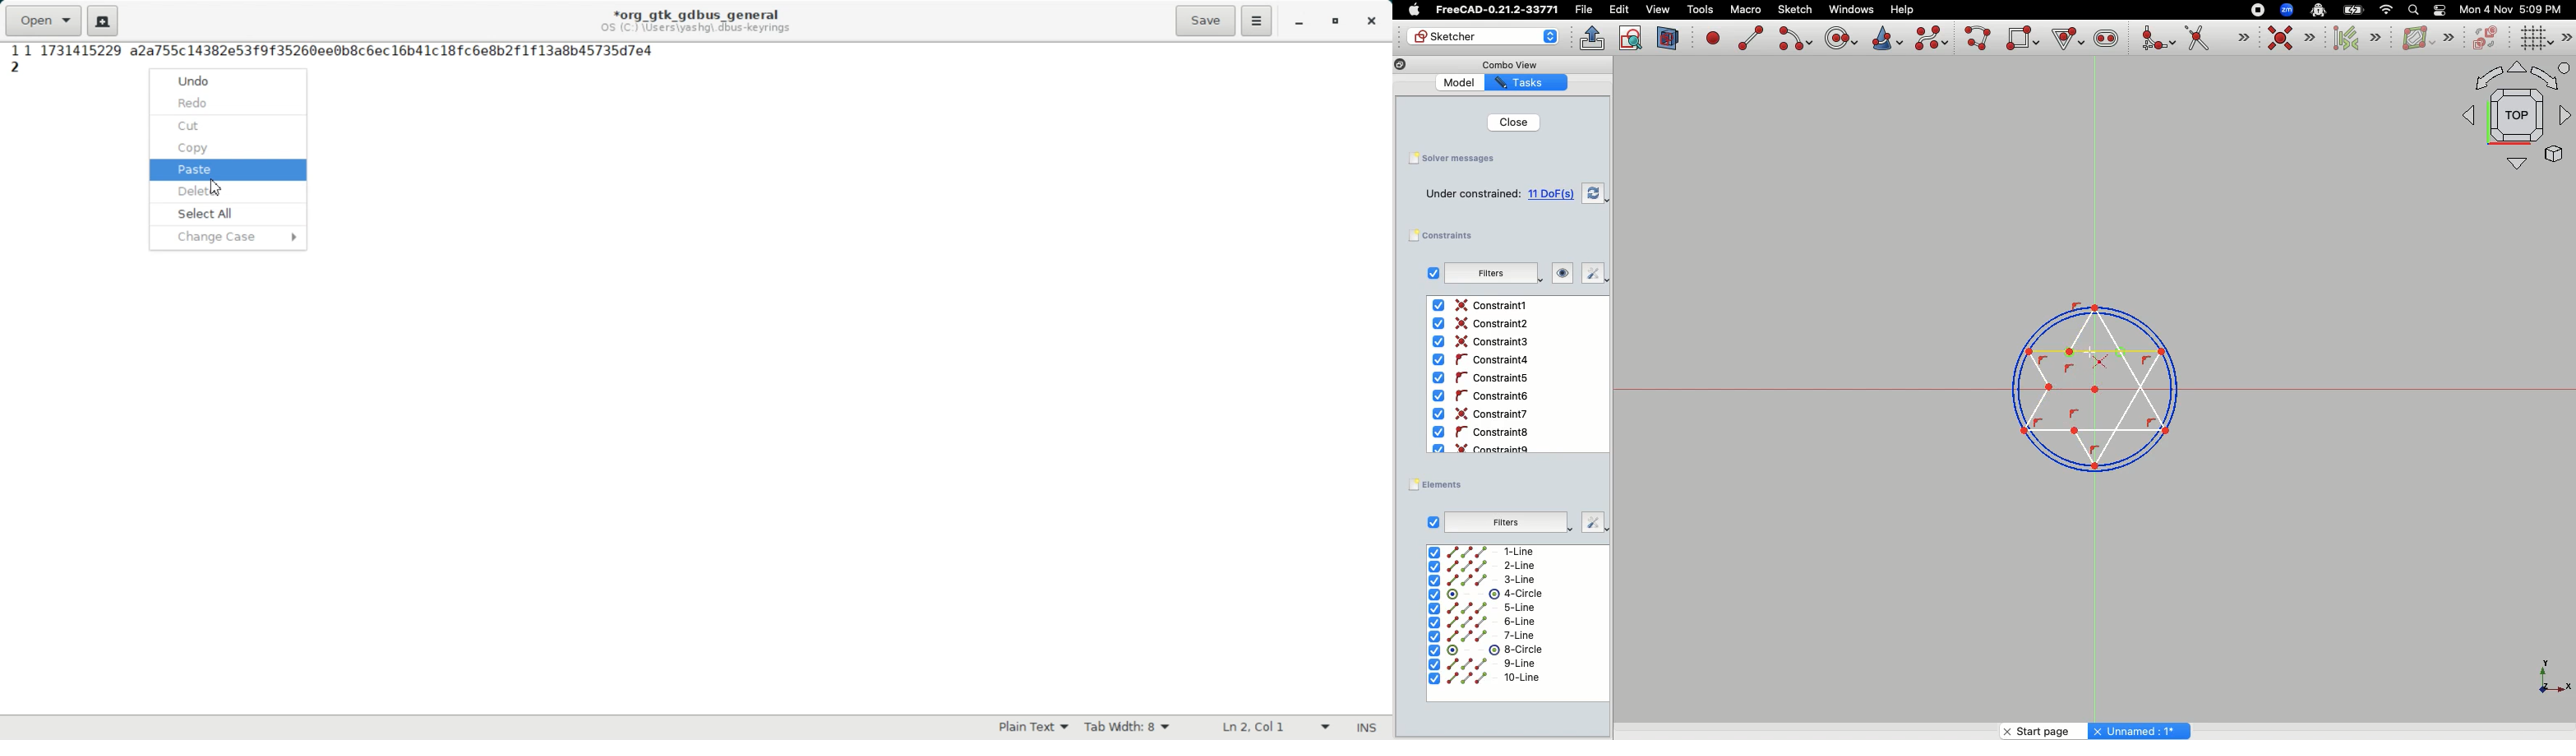  I want to click on Look, so click(1558, 275).